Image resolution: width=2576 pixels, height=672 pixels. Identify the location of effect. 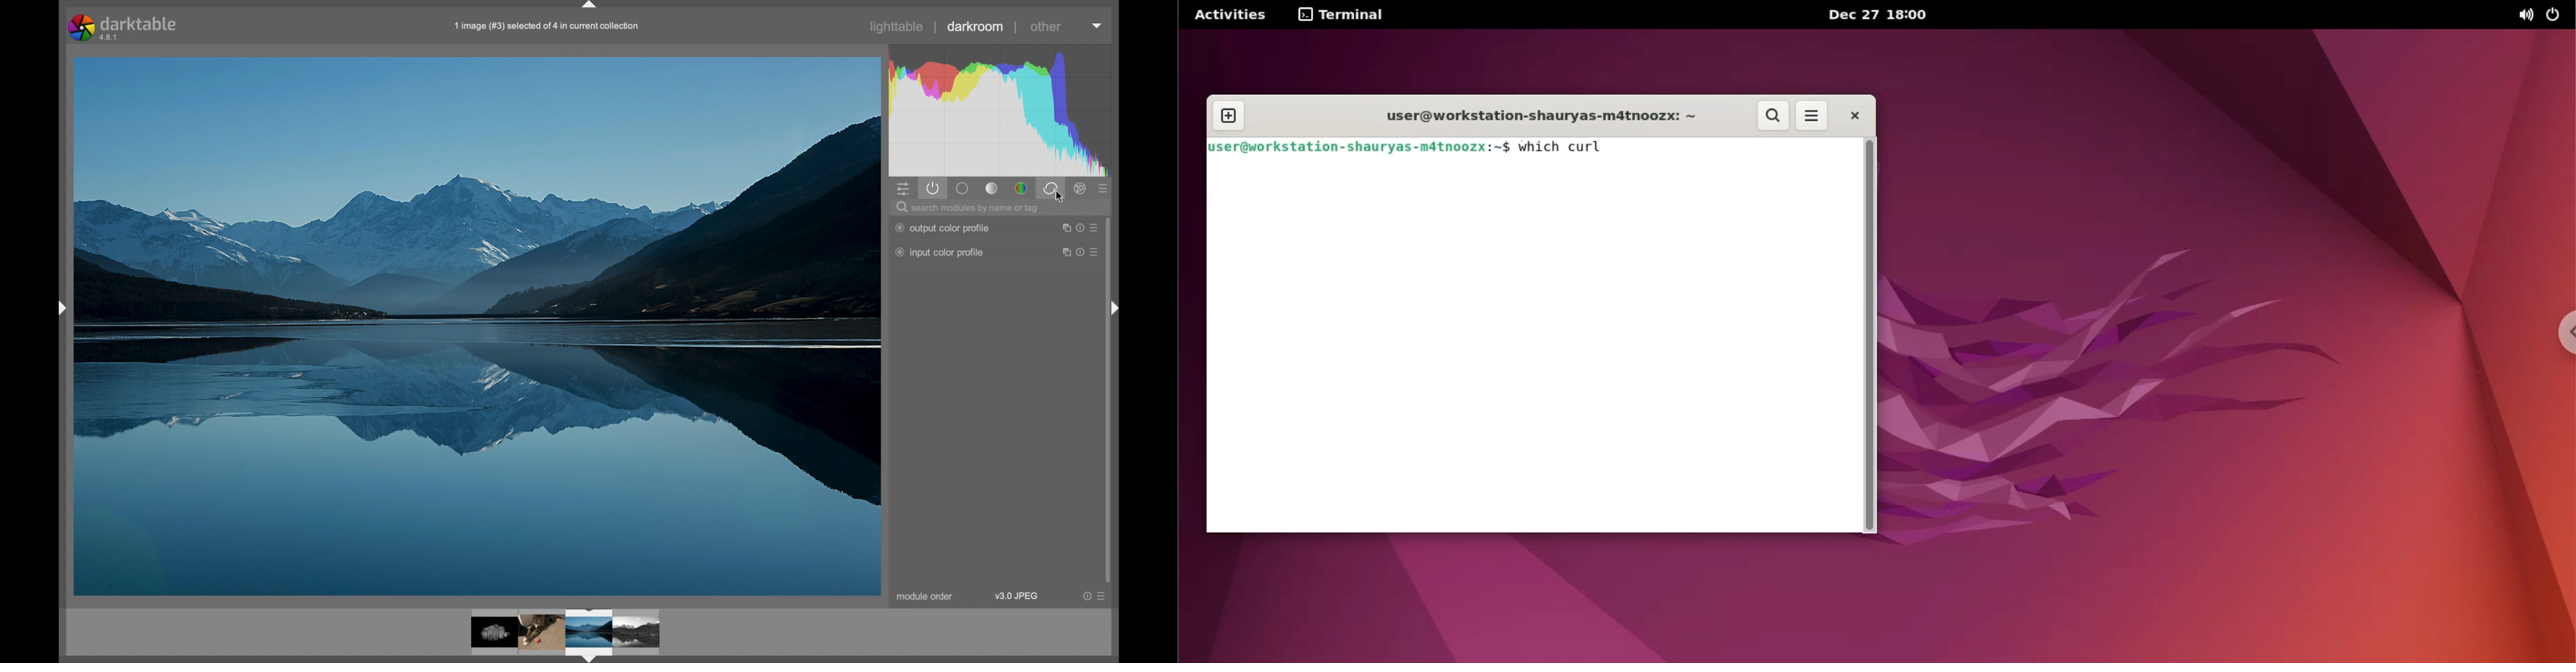
(1081, 188).